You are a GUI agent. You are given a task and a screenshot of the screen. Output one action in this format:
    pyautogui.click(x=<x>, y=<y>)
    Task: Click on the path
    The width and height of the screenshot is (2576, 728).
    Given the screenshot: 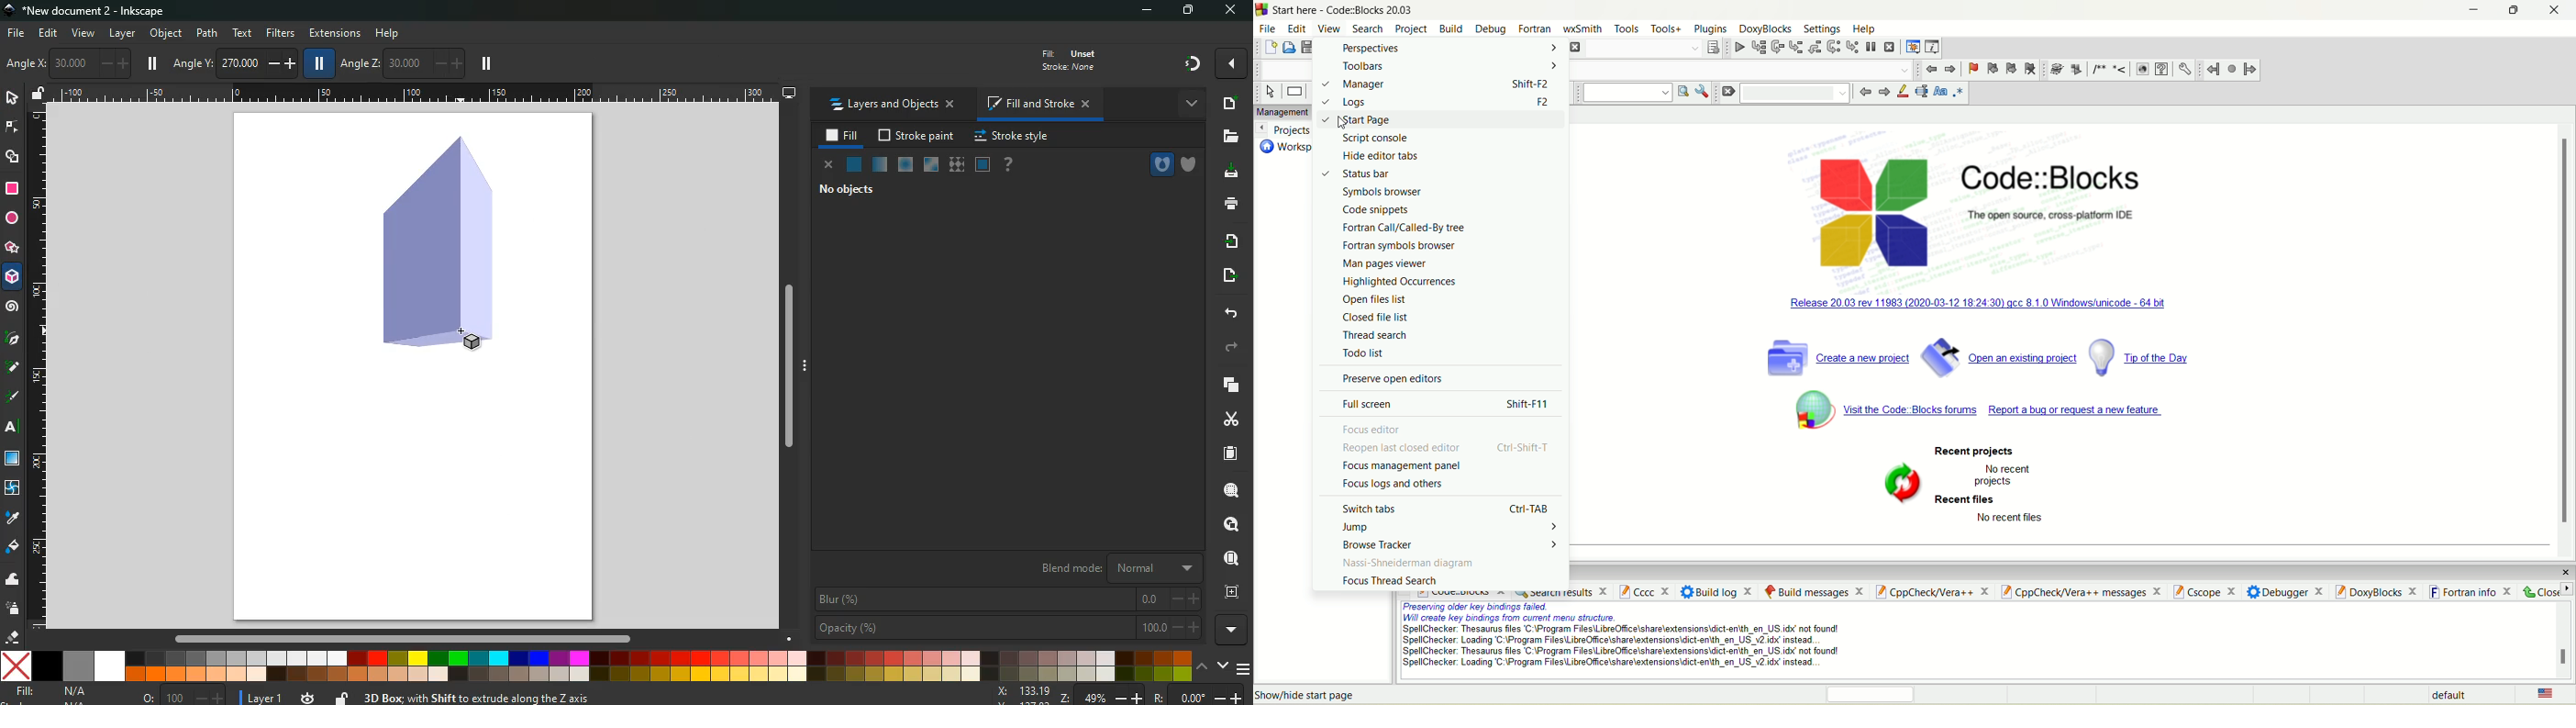 What is the action you would take?
    pyautogui.click(x=208, y=32)
    